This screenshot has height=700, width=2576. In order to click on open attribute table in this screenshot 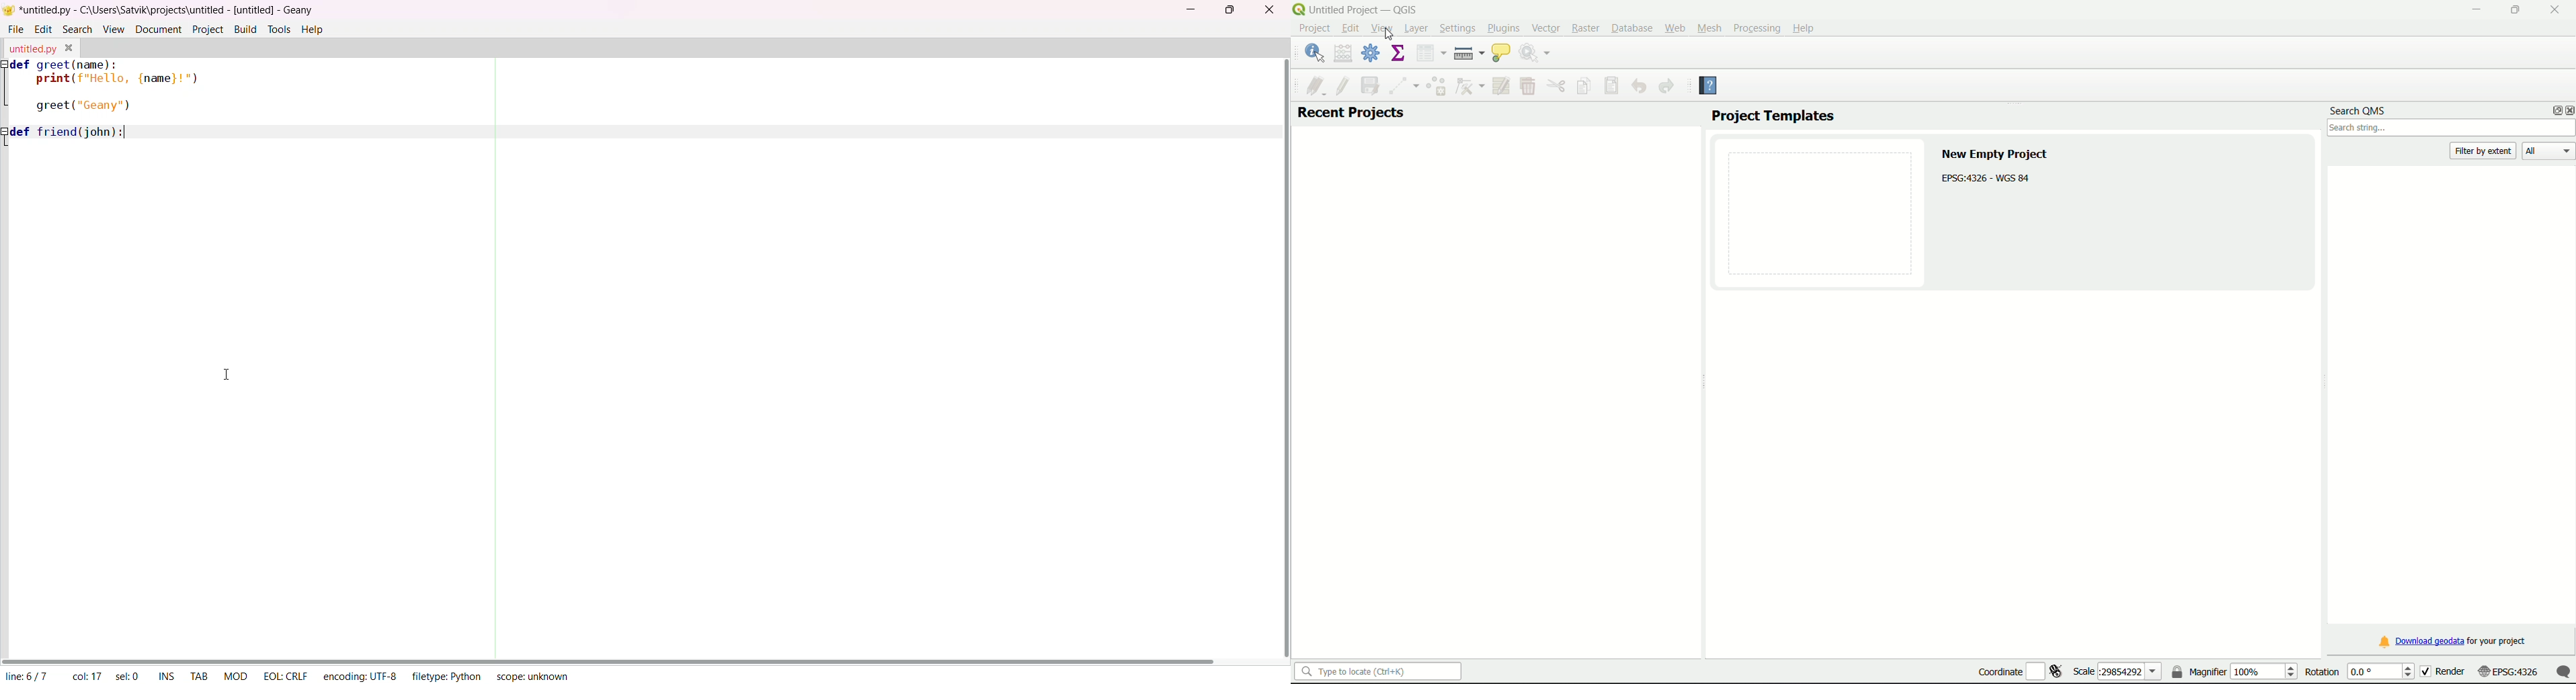, I will do `click(1429, 54)`.